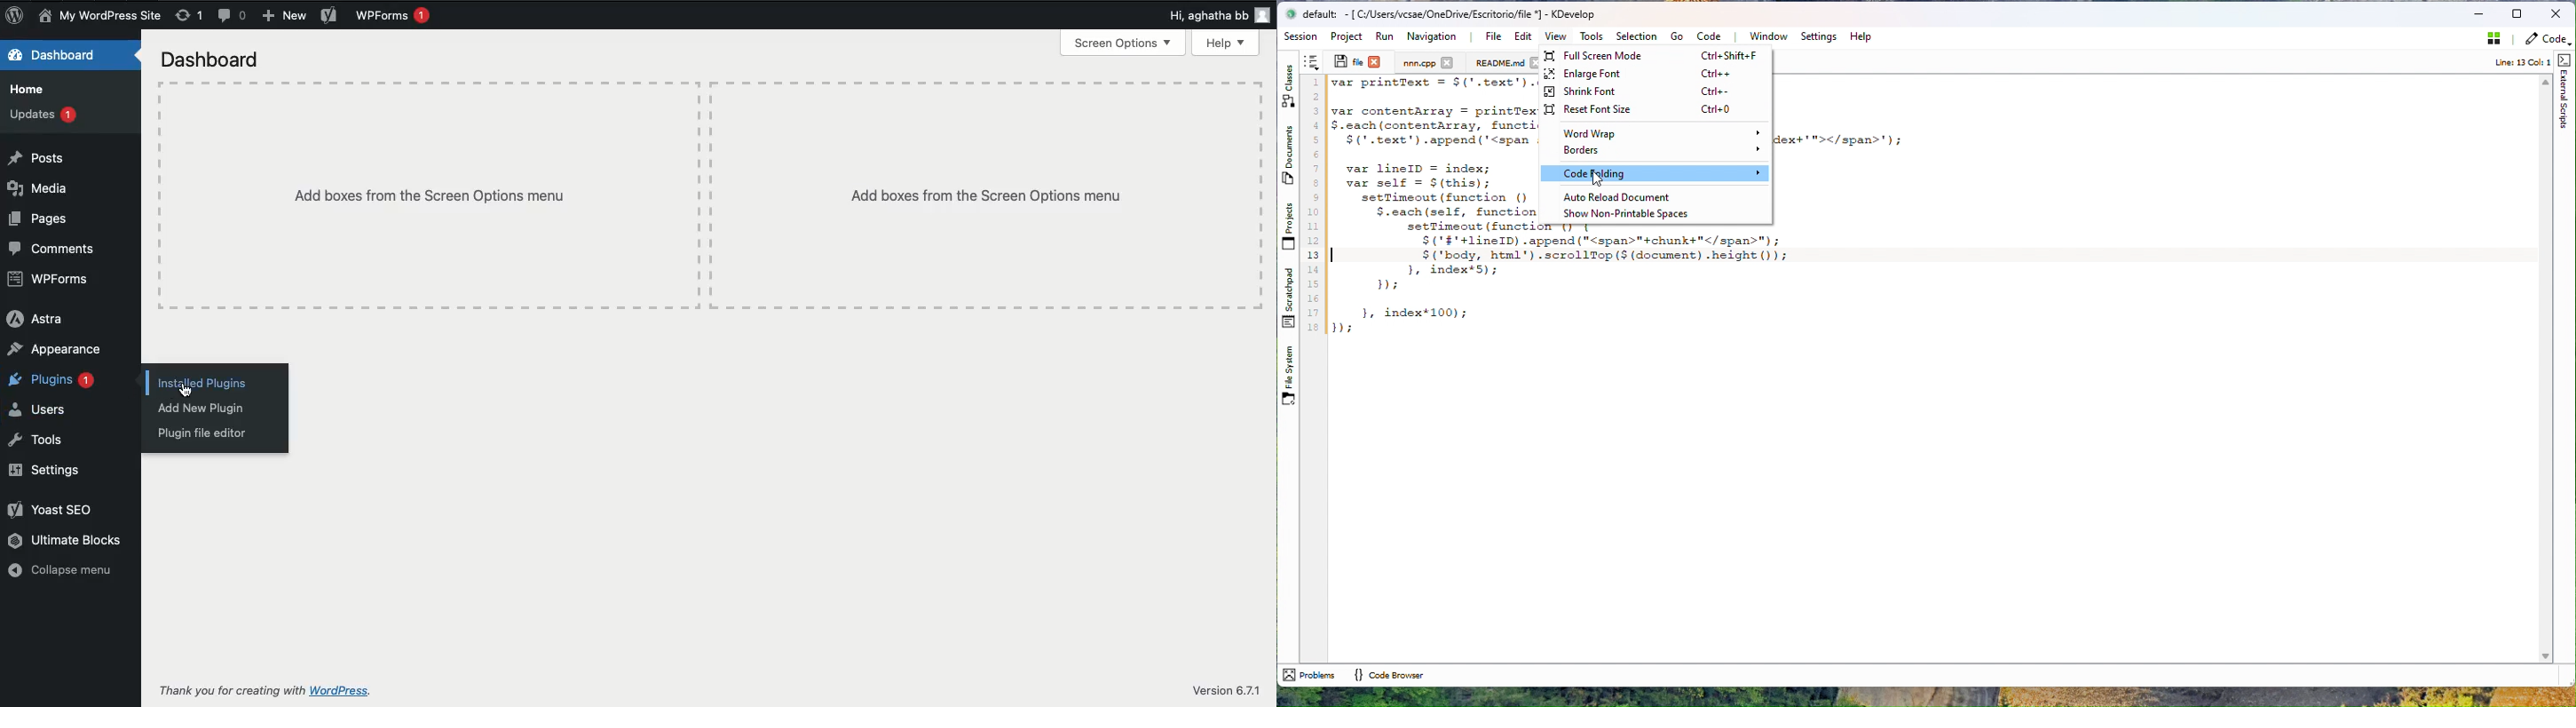  Describe the element at coordinates (989, 194) in the screenshot. I see `Add boxes from the Screen options menu` at that location.